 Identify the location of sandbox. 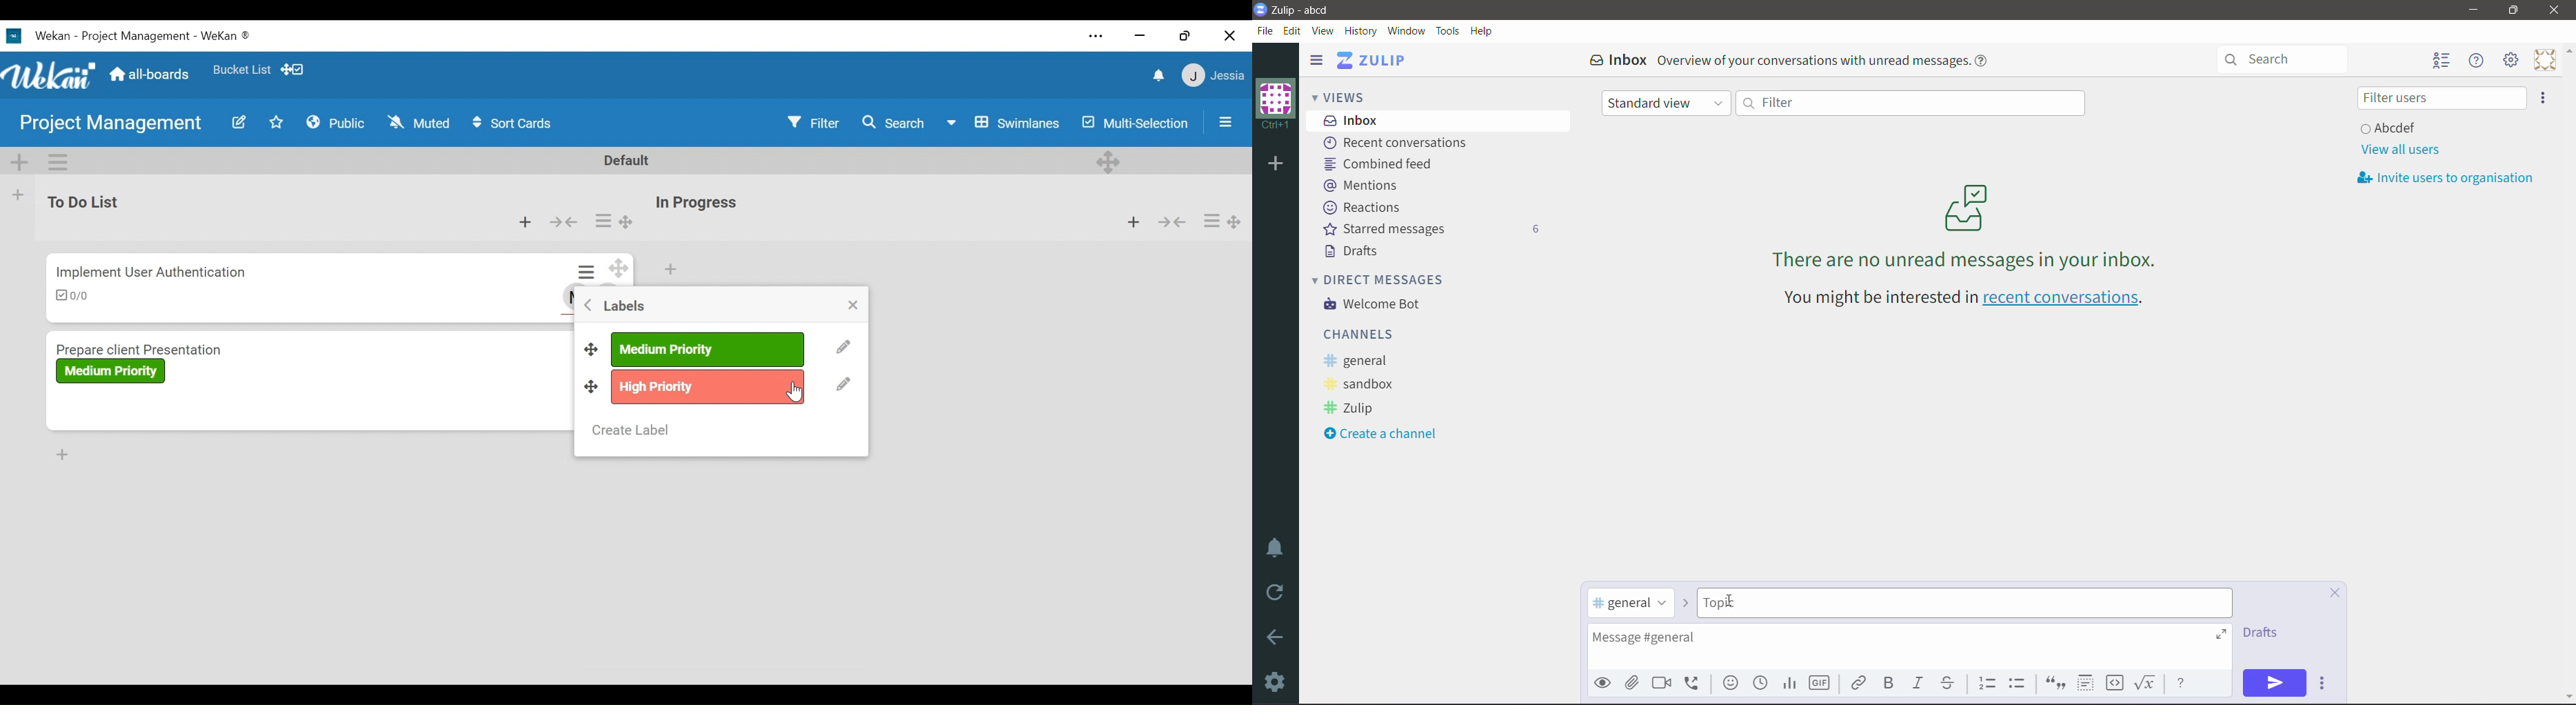
(1365, 385).